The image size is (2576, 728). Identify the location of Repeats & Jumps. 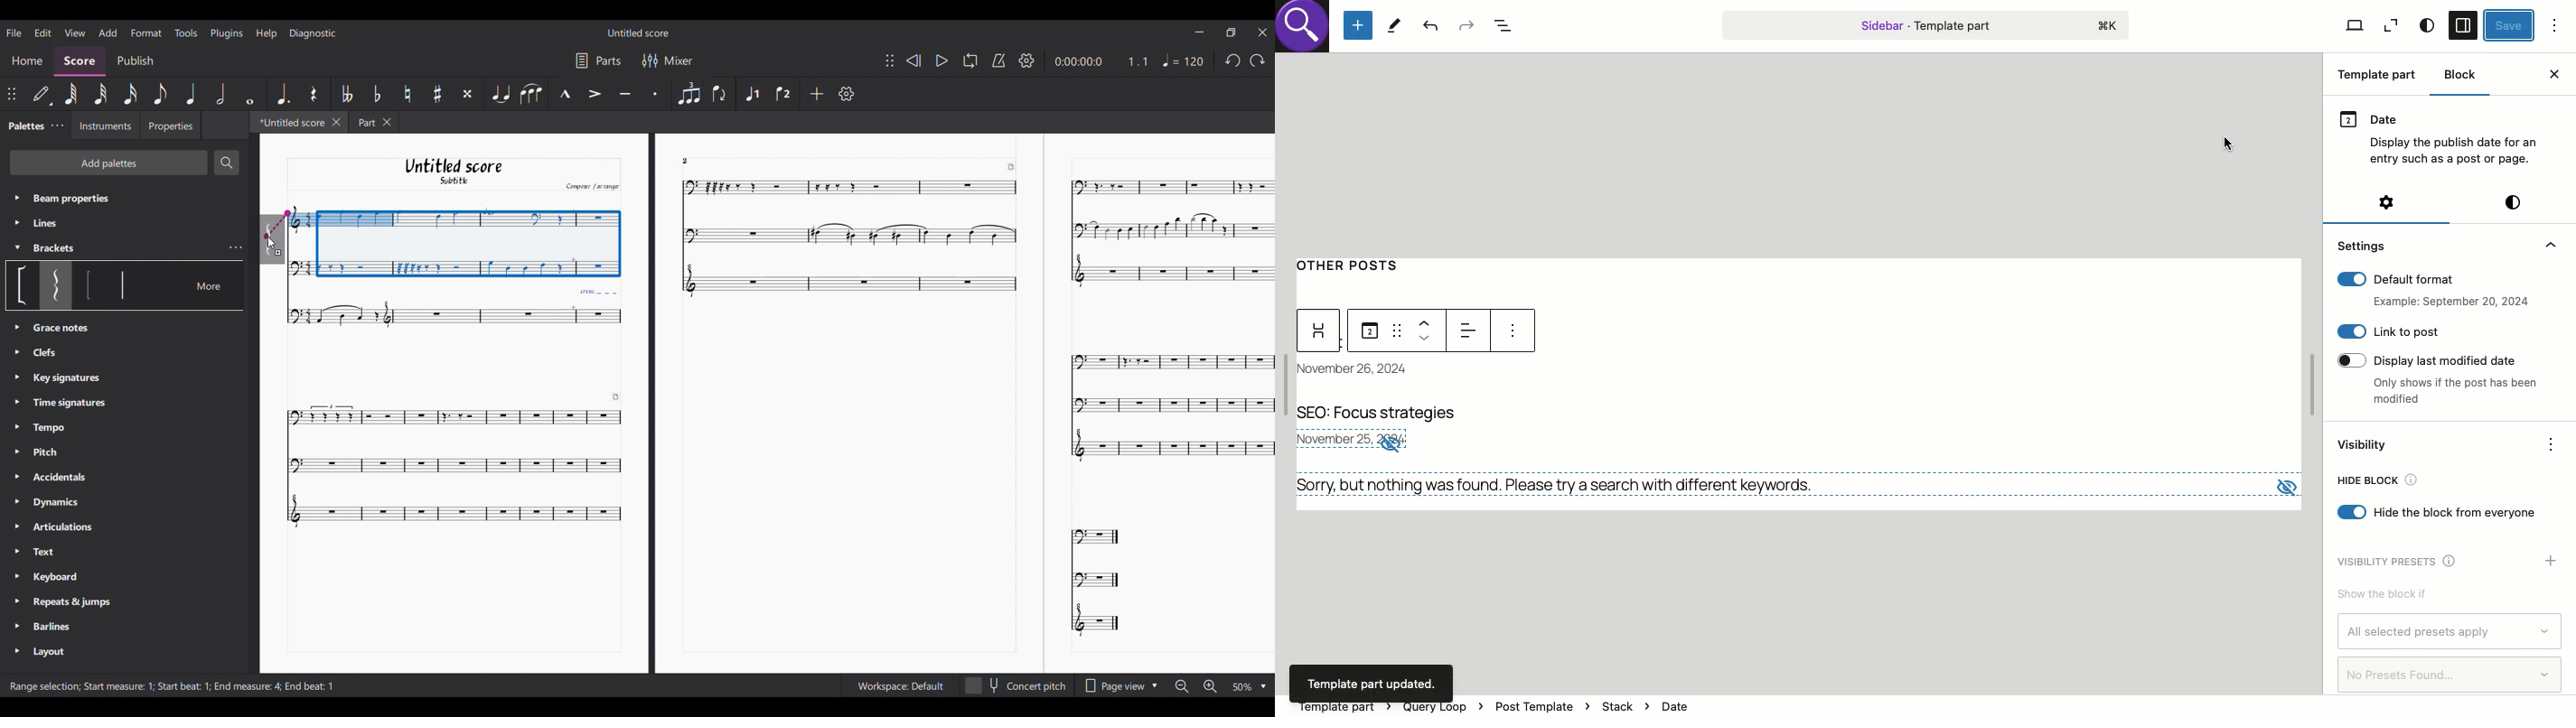
(72, 601).